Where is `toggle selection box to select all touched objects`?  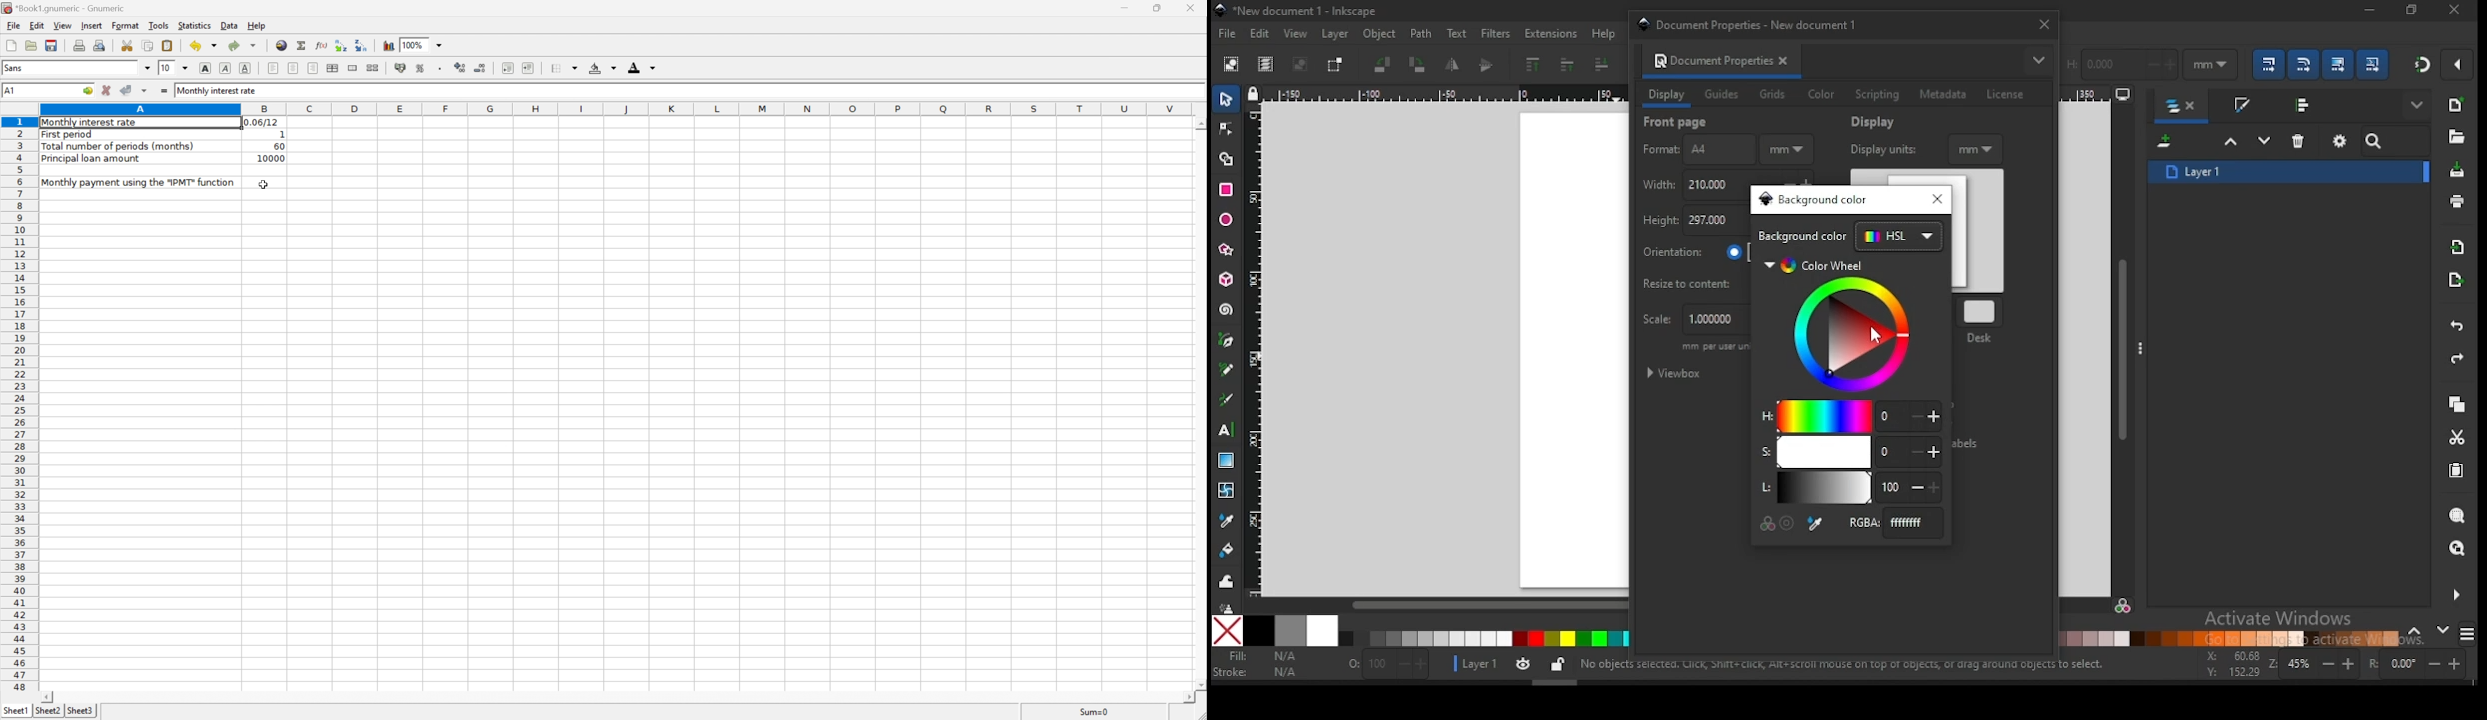 toggle selection box to select all touched objects is located at coordinates (1335, 65).